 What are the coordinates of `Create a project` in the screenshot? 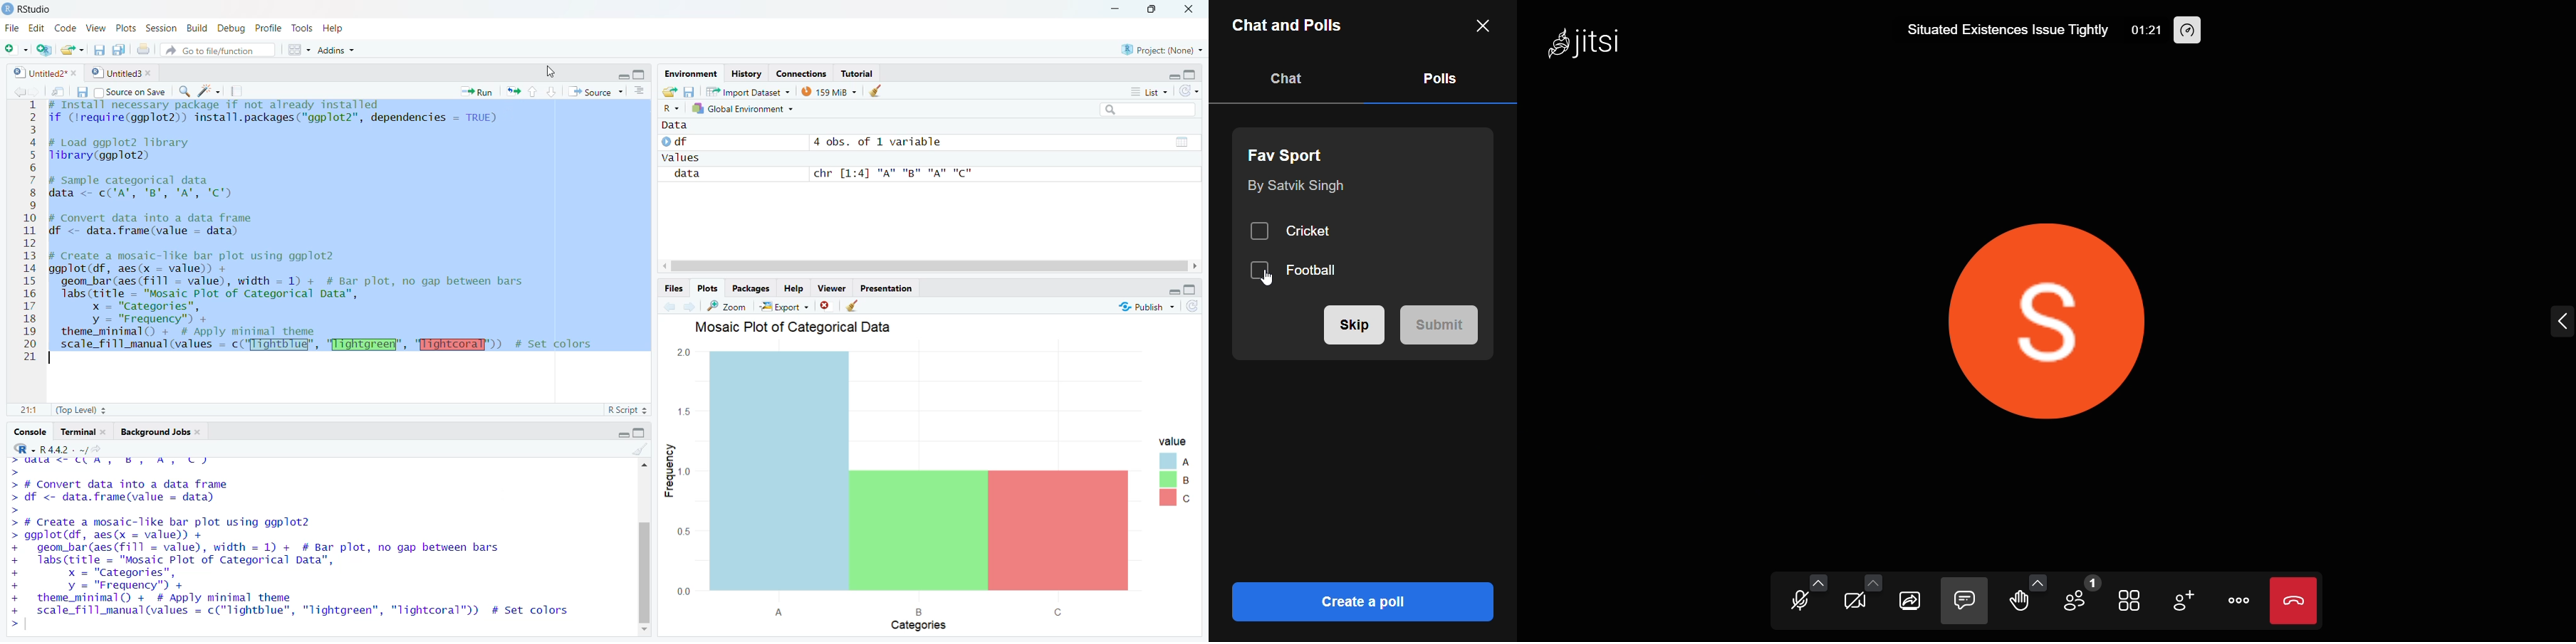 It's located at (44, 50).